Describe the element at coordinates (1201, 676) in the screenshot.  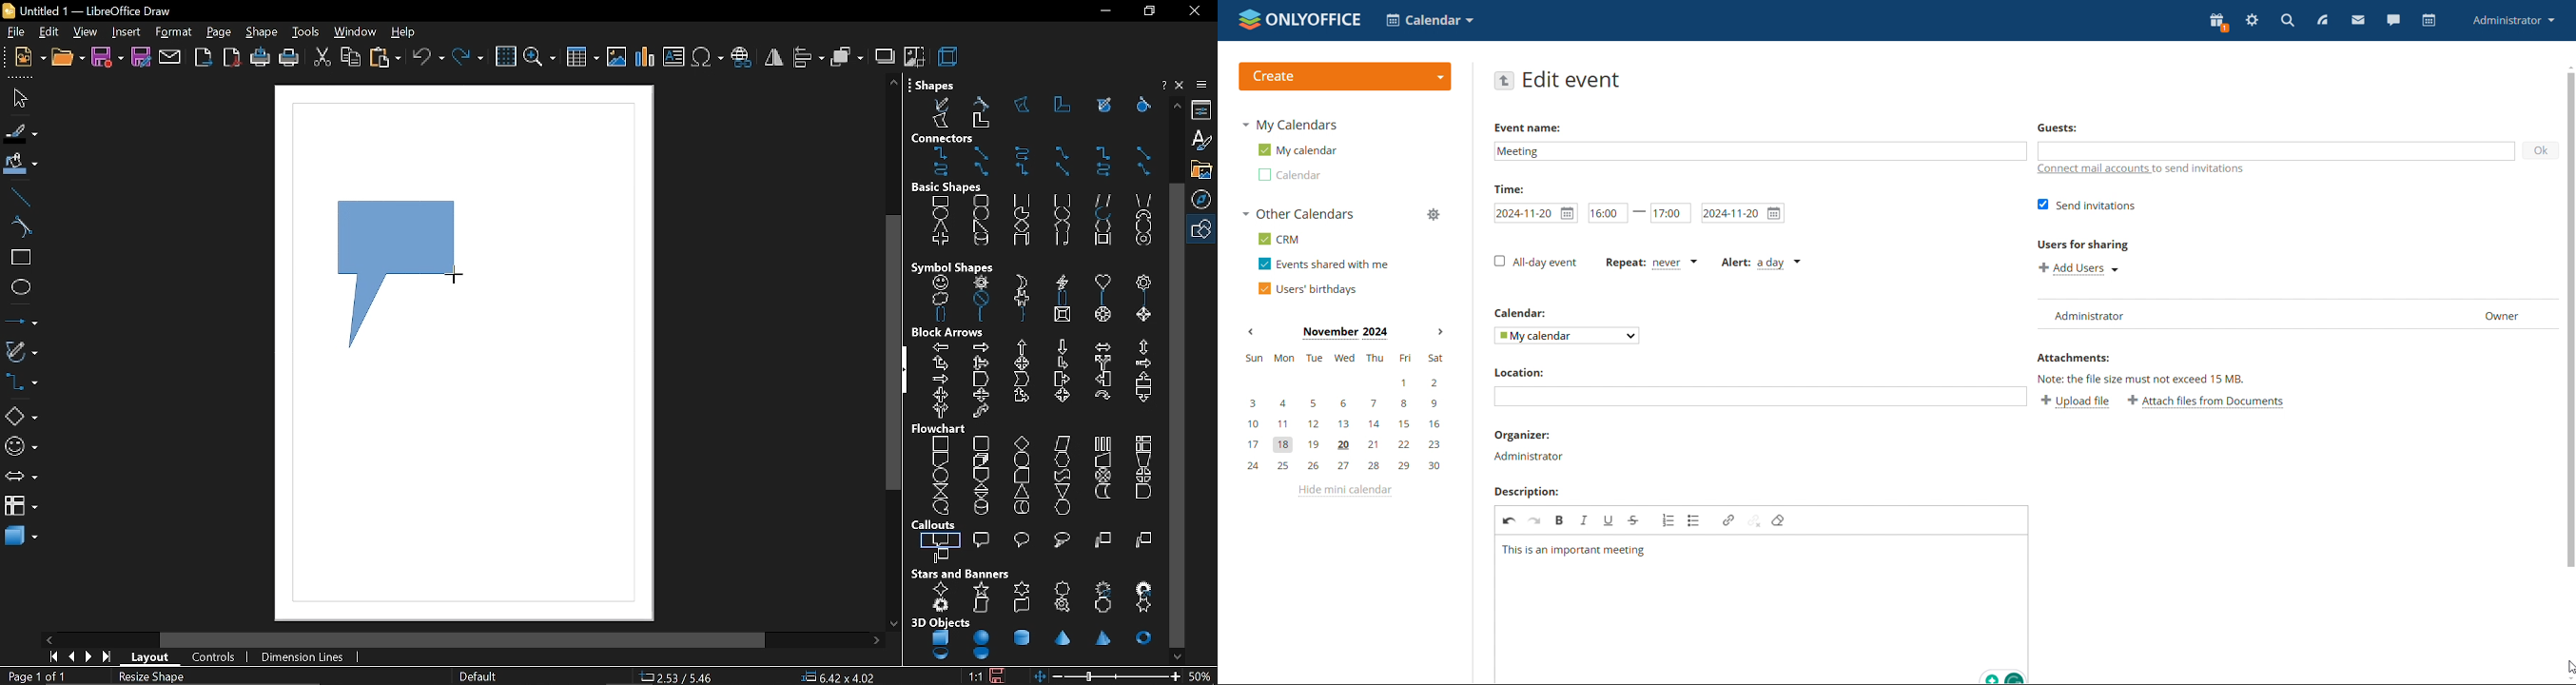
I see `current zoom` at that location.